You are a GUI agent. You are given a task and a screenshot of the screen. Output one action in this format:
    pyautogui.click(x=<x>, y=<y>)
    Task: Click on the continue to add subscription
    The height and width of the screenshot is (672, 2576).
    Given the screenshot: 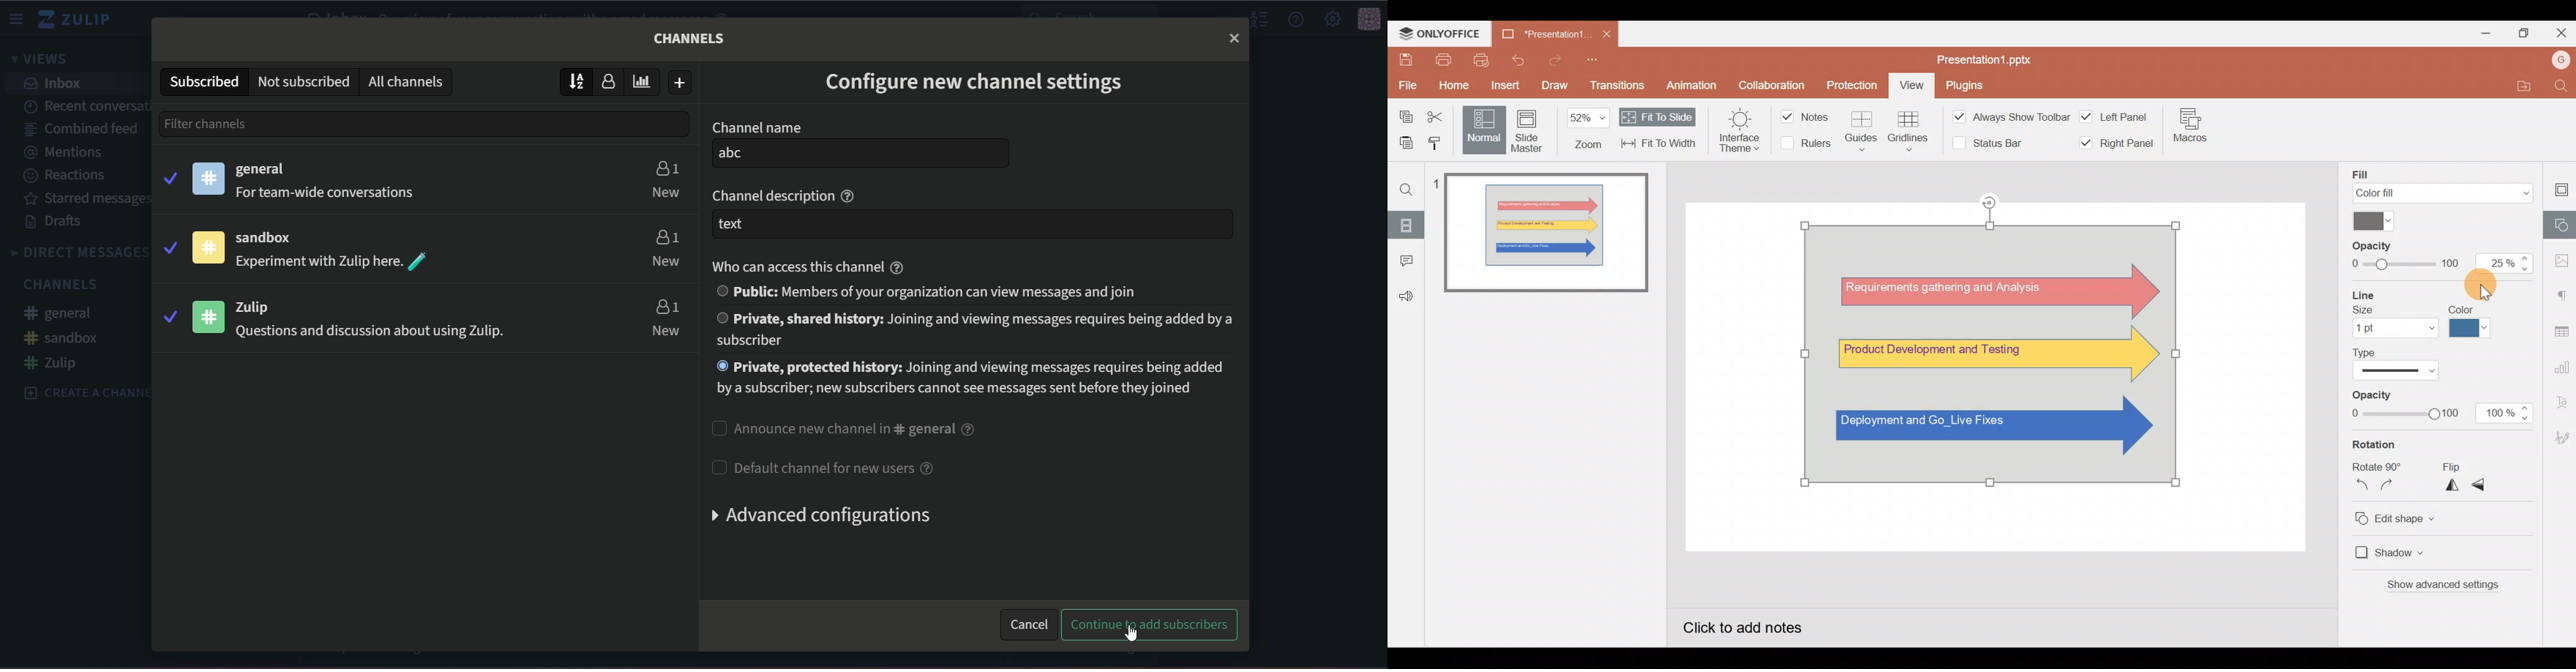 What is the action you would take?
    pyautogui.click(x=1150, y=626)
    